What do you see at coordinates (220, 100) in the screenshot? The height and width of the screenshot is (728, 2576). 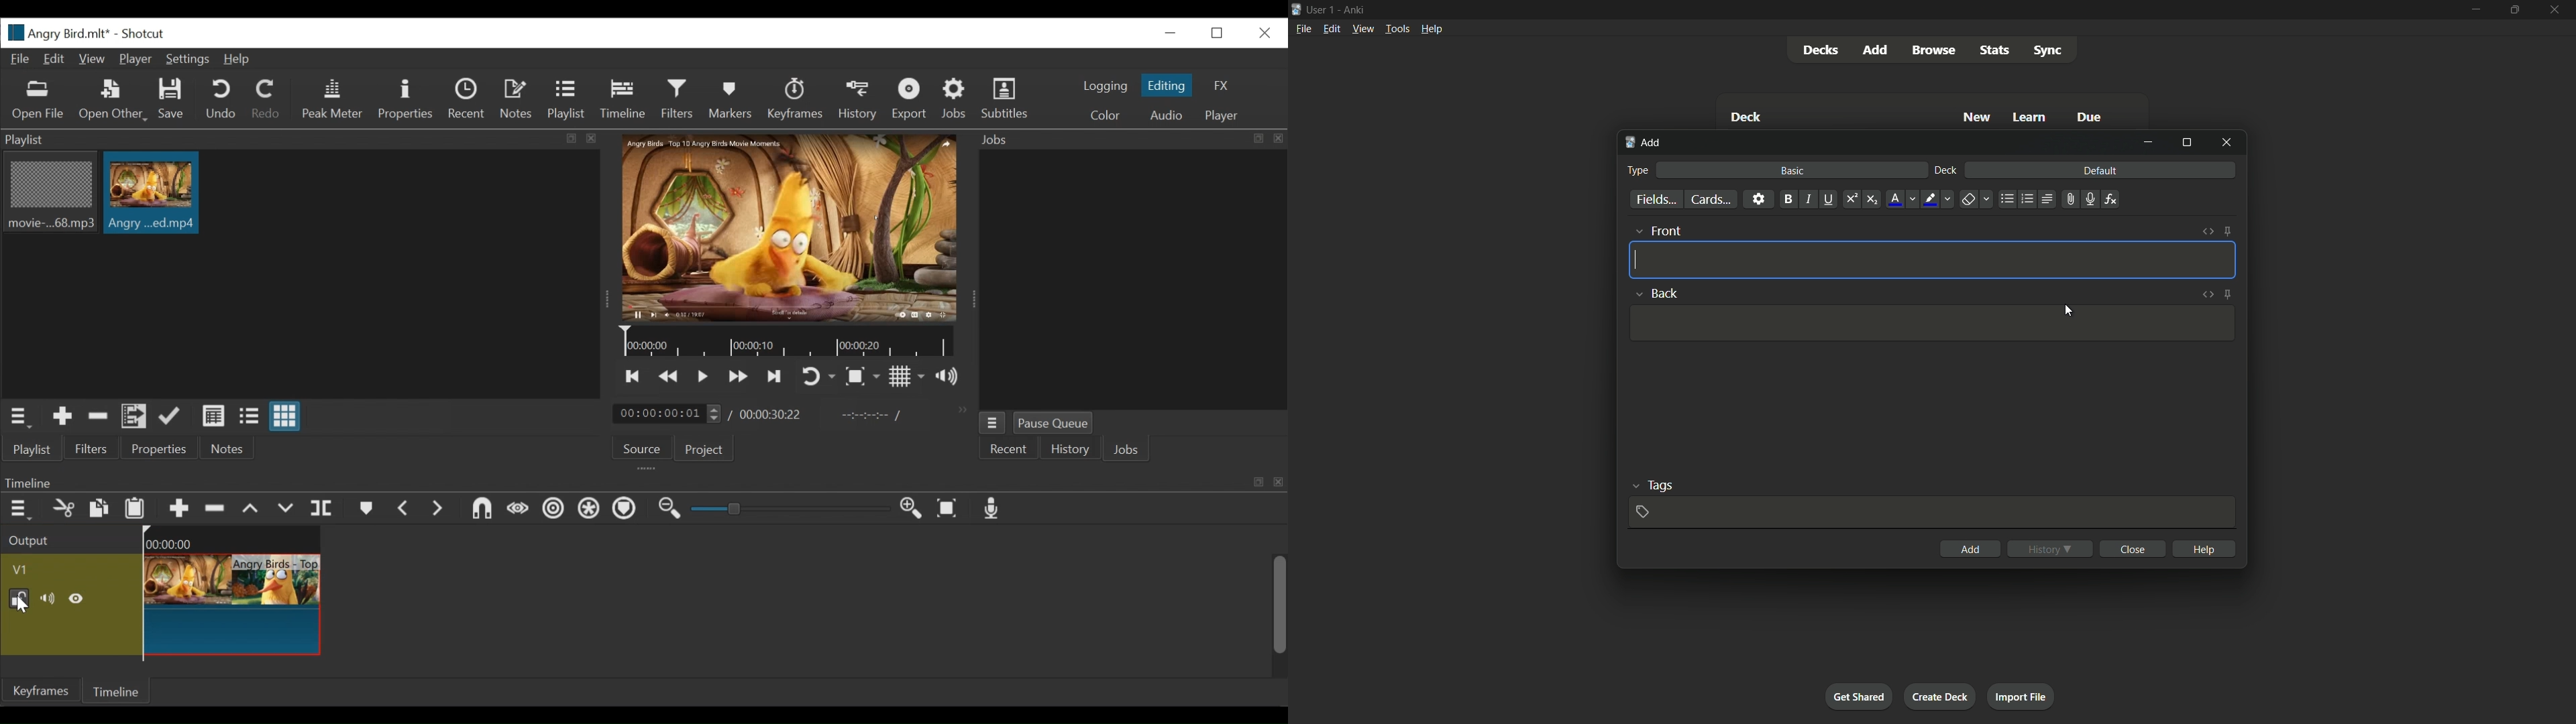 I see `Undo` at bounding box center [220, 100].